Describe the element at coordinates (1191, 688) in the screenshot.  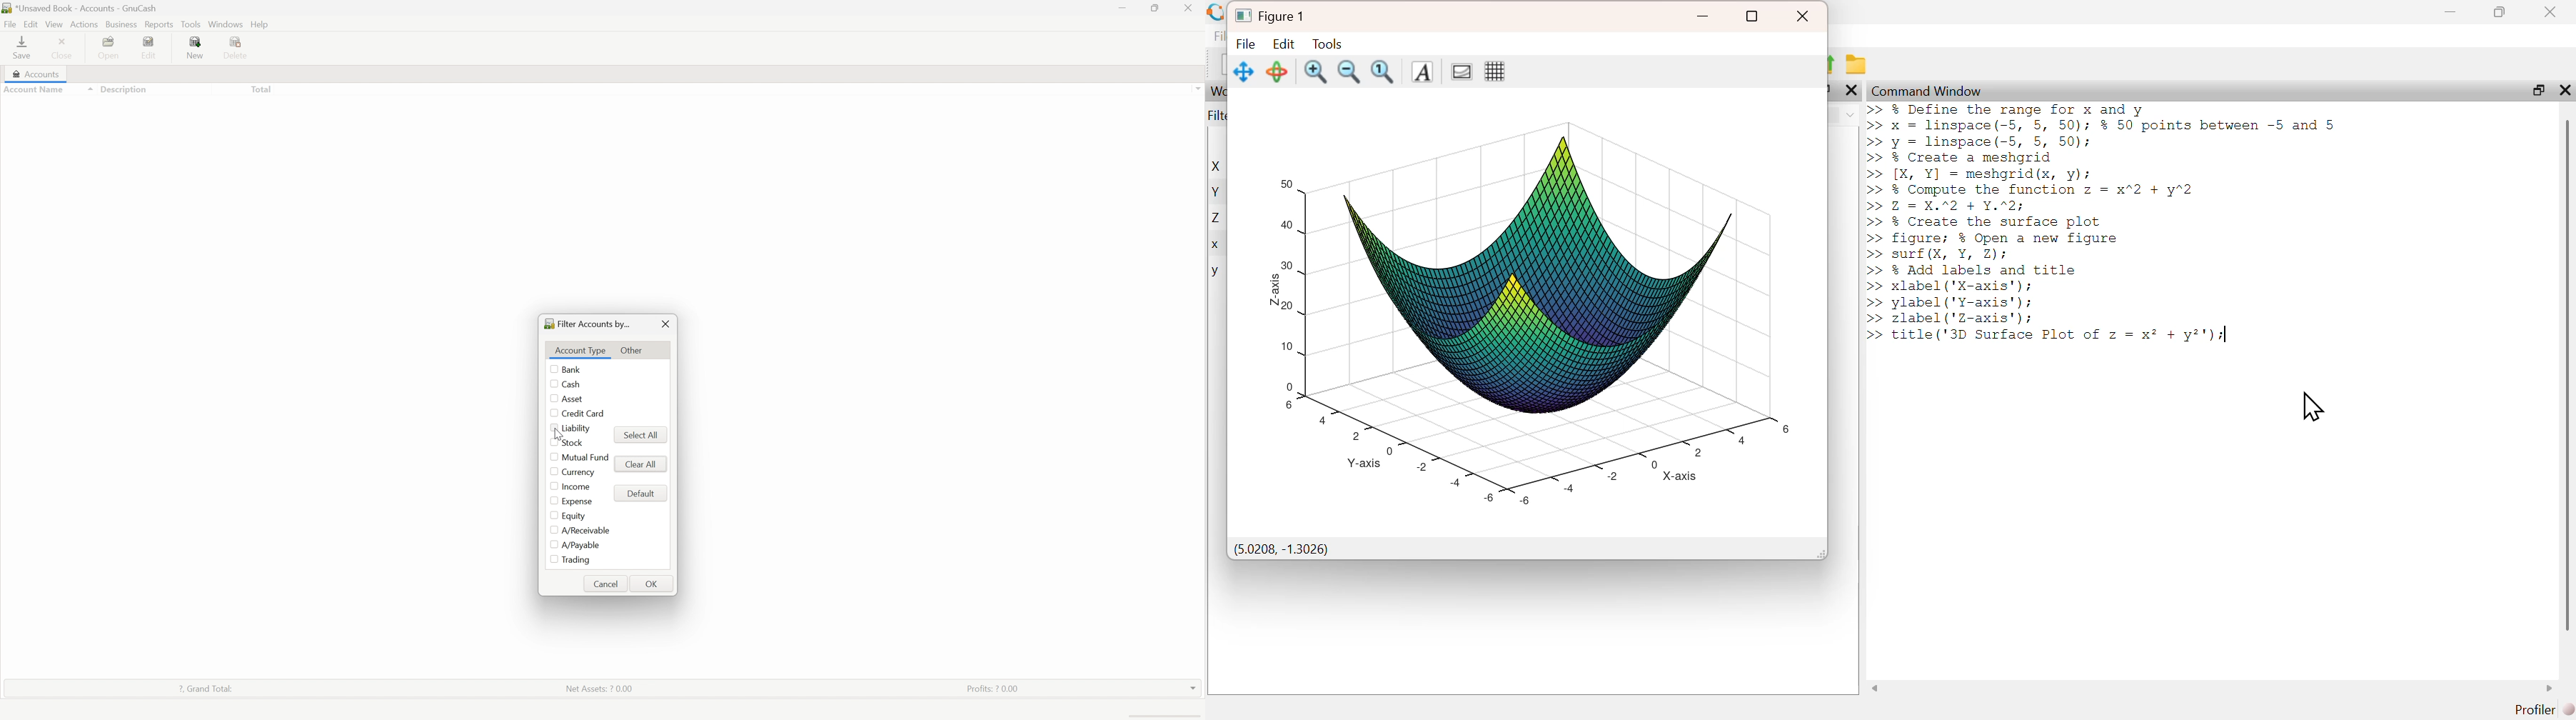
I see `drop down` at that location.